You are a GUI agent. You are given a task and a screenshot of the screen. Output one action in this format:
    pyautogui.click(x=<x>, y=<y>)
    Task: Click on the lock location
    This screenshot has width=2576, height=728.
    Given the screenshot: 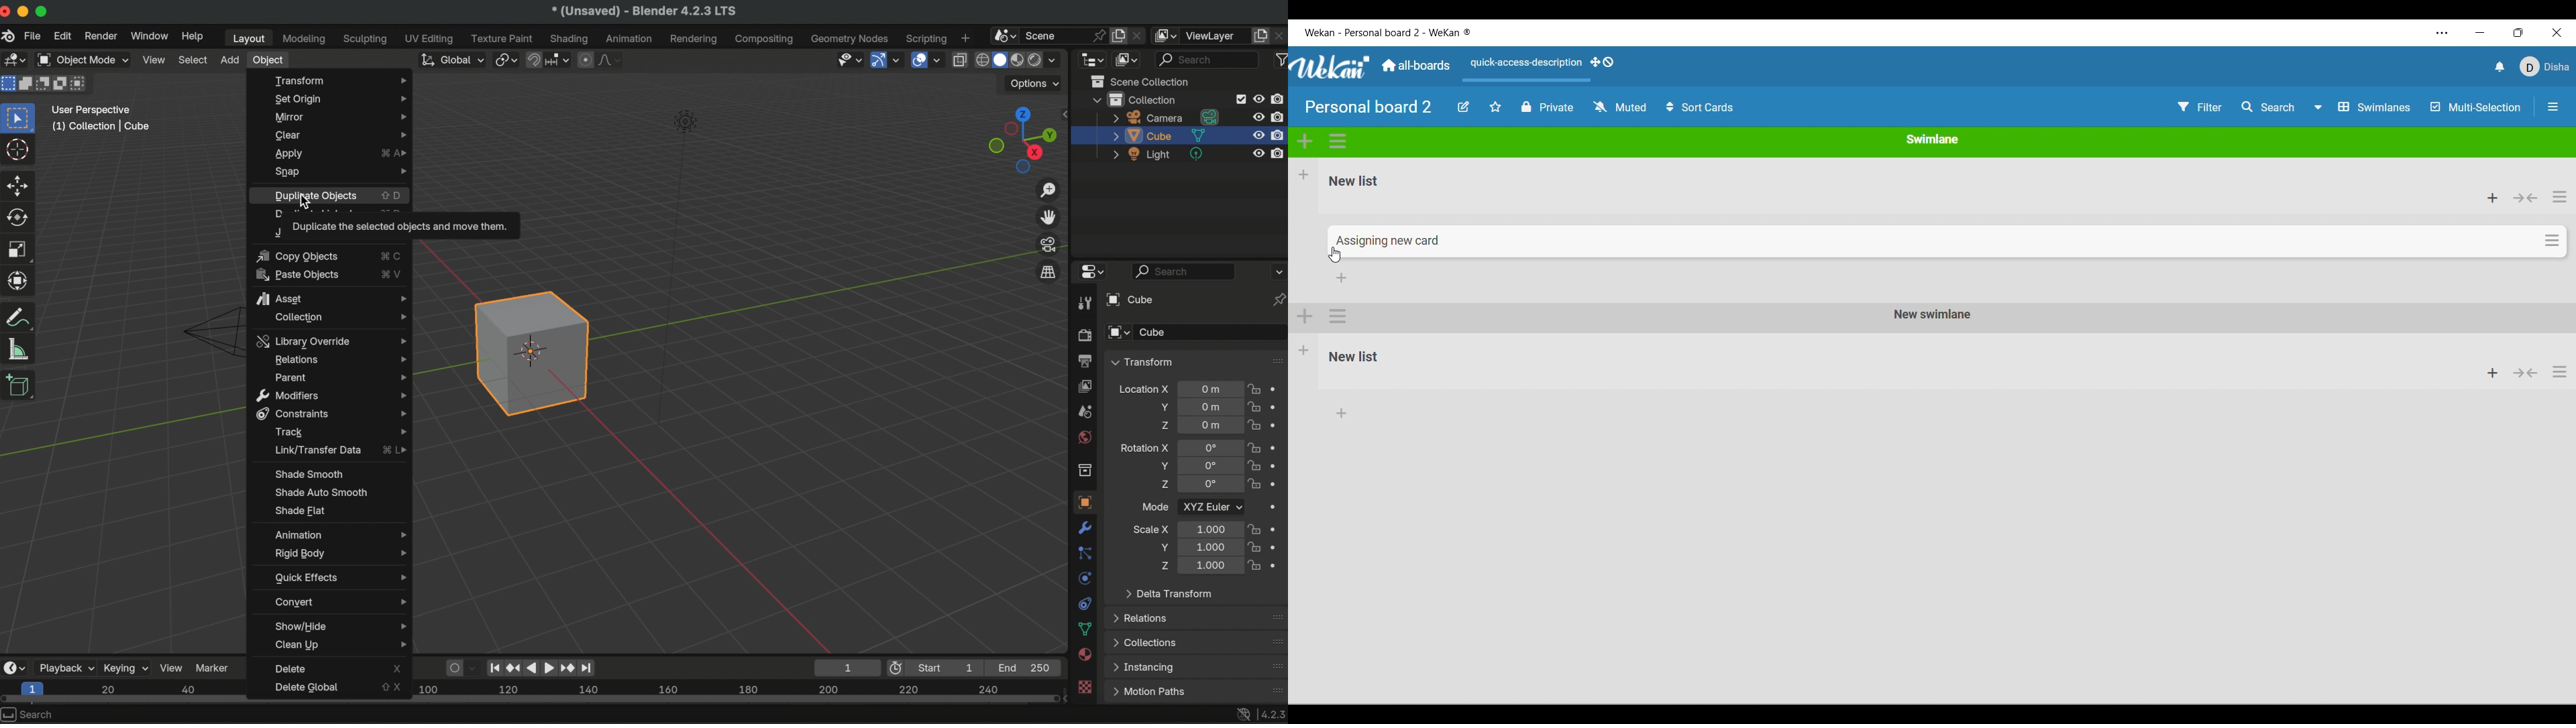 What is the action you would take?
    pyautogui.click(x=1254, y=407)
    